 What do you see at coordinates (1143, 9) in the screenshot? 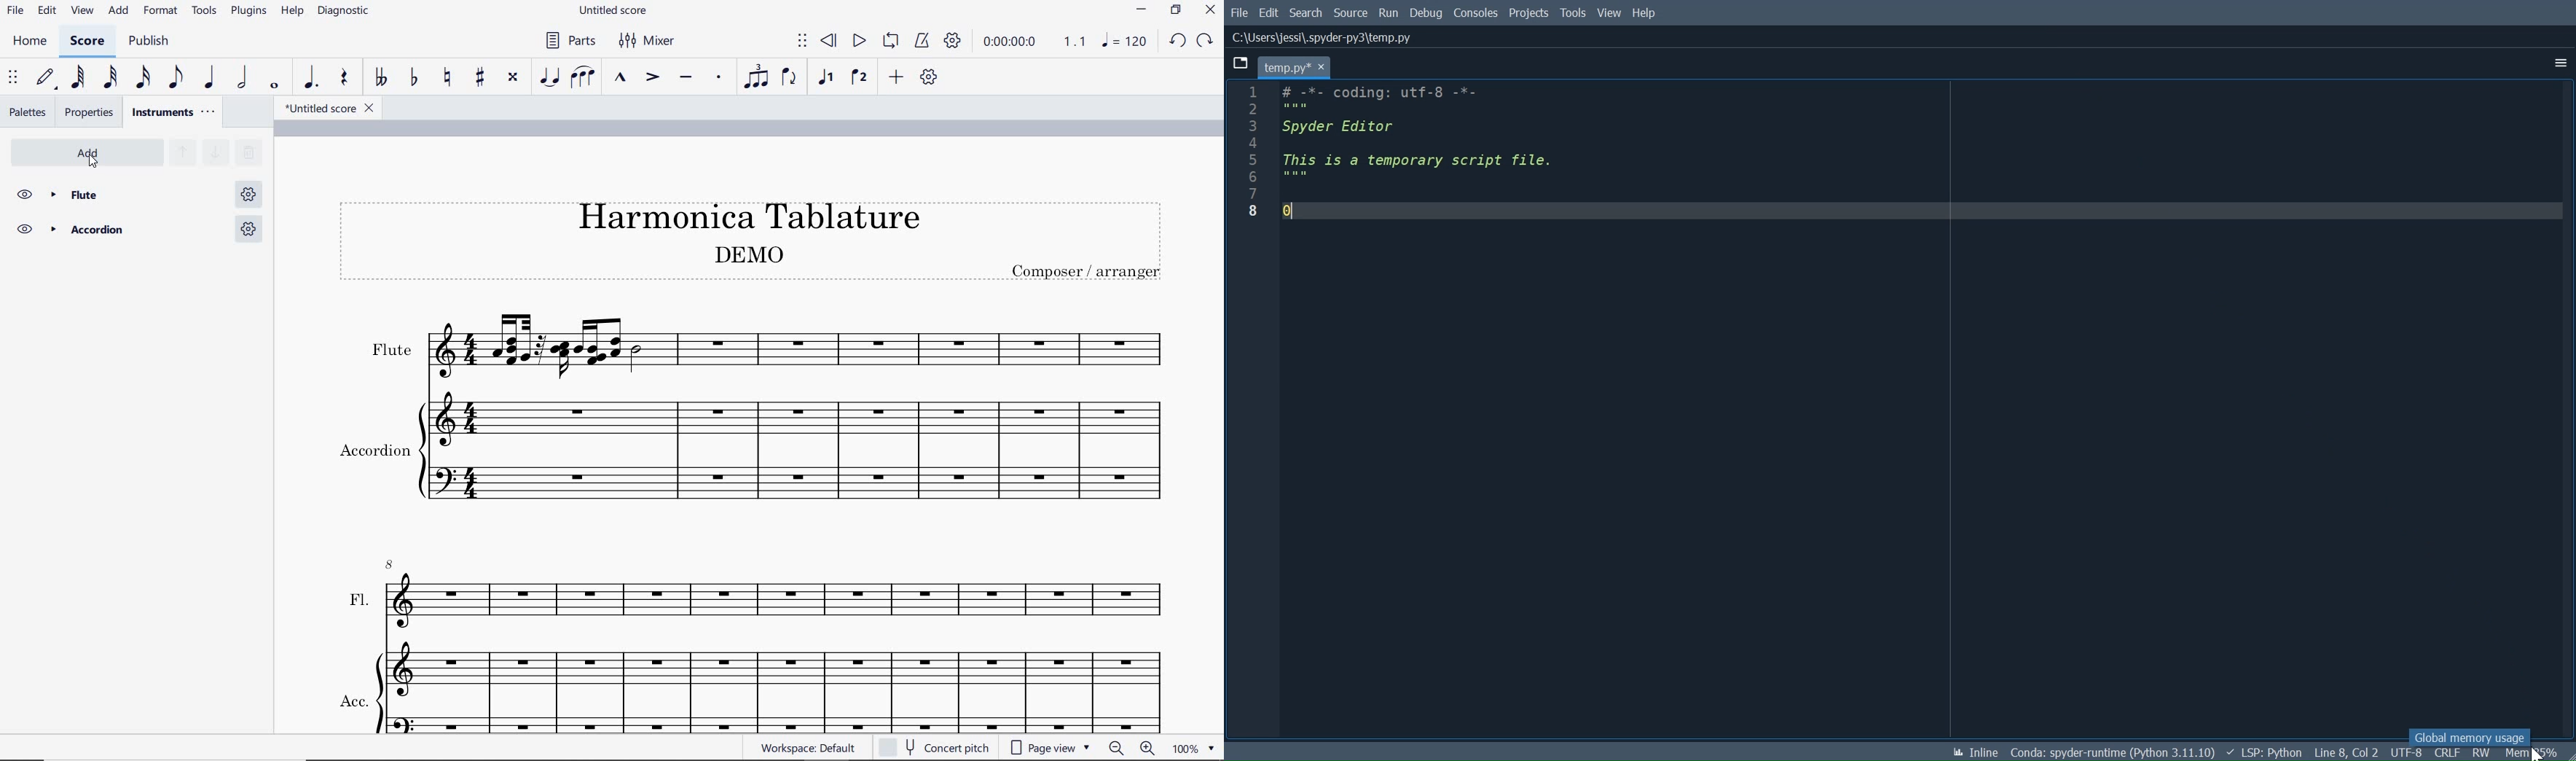
I see `MINIMIZE` at bounding box center [1143, 9].